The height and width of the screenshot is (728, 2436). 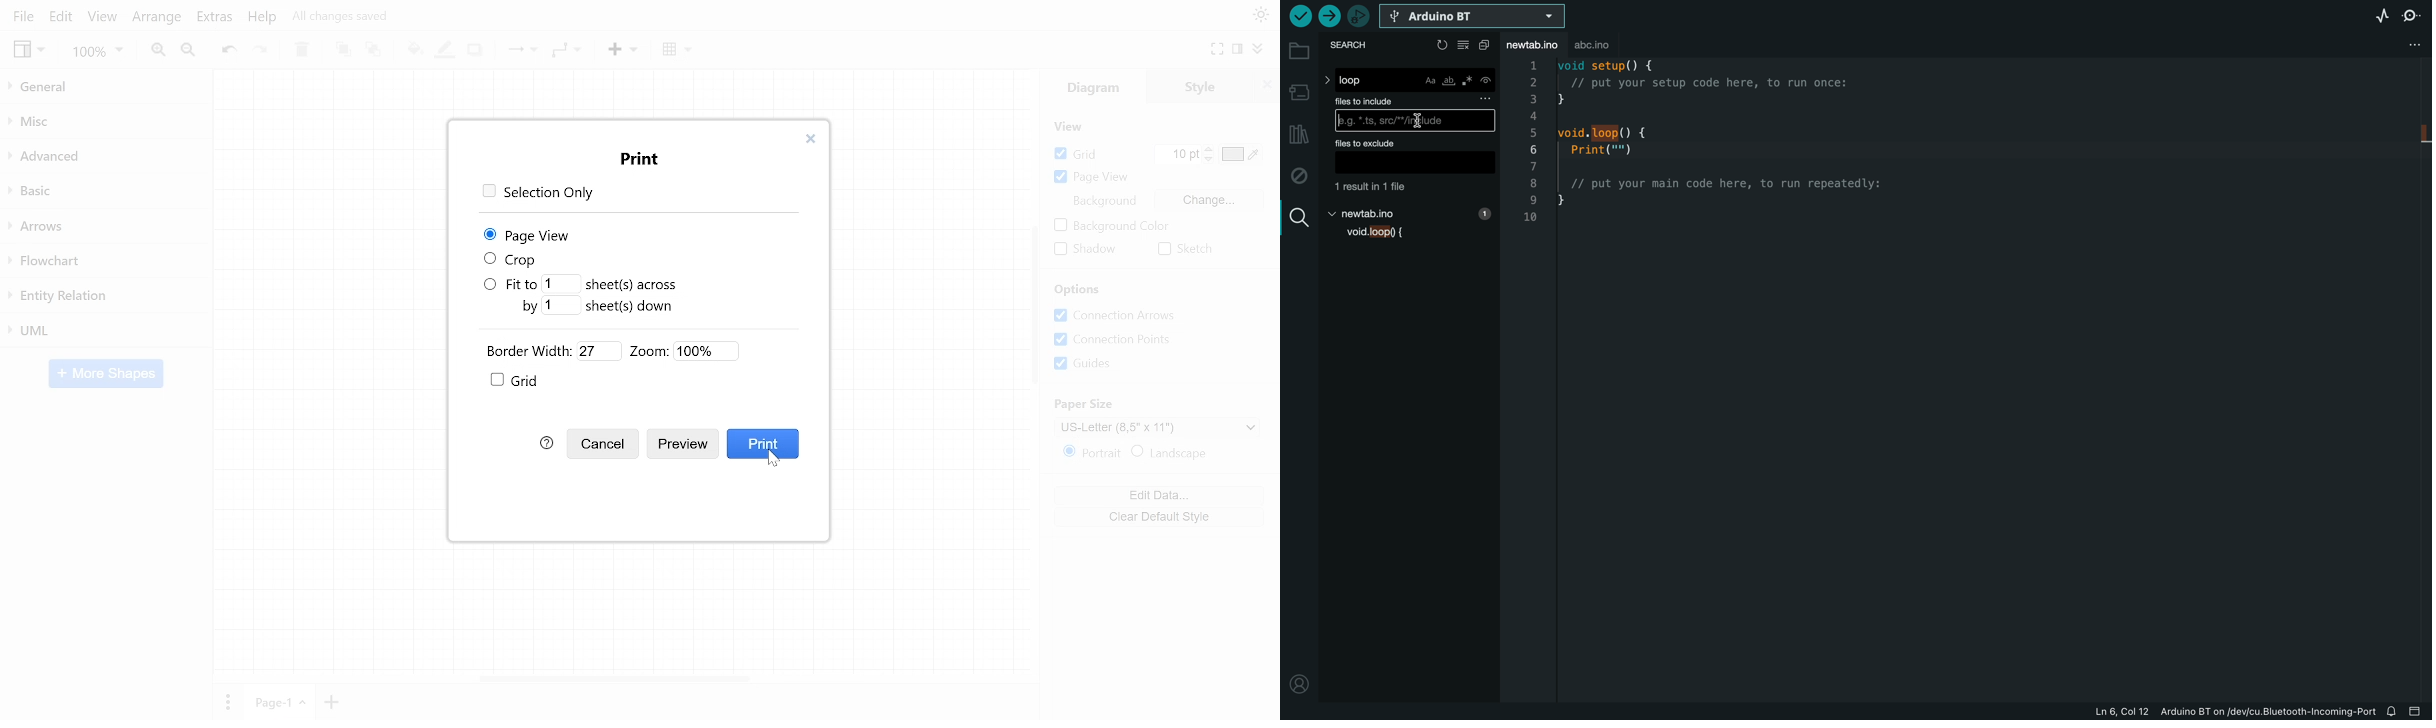 What do you see at coordinates (529, 235) in the screenshot?
I see `page view` at bounding box center [529, 235].